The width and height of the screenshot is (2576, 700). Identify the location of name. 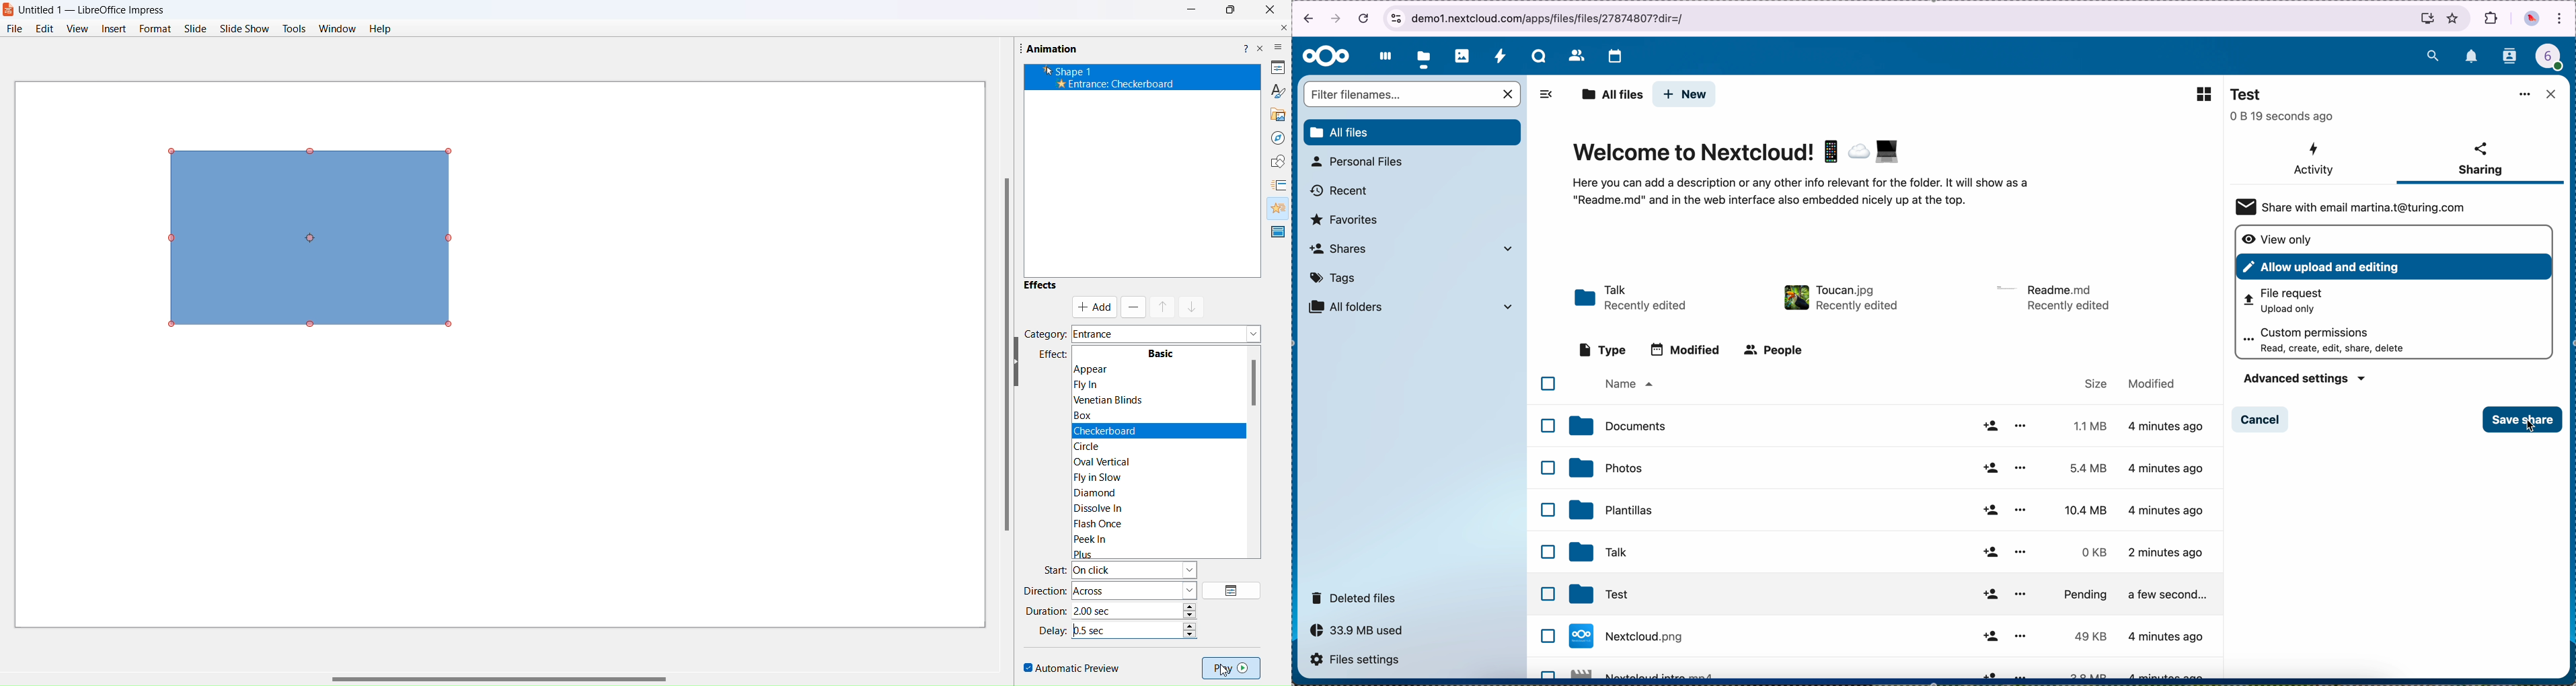
(1628, 384).